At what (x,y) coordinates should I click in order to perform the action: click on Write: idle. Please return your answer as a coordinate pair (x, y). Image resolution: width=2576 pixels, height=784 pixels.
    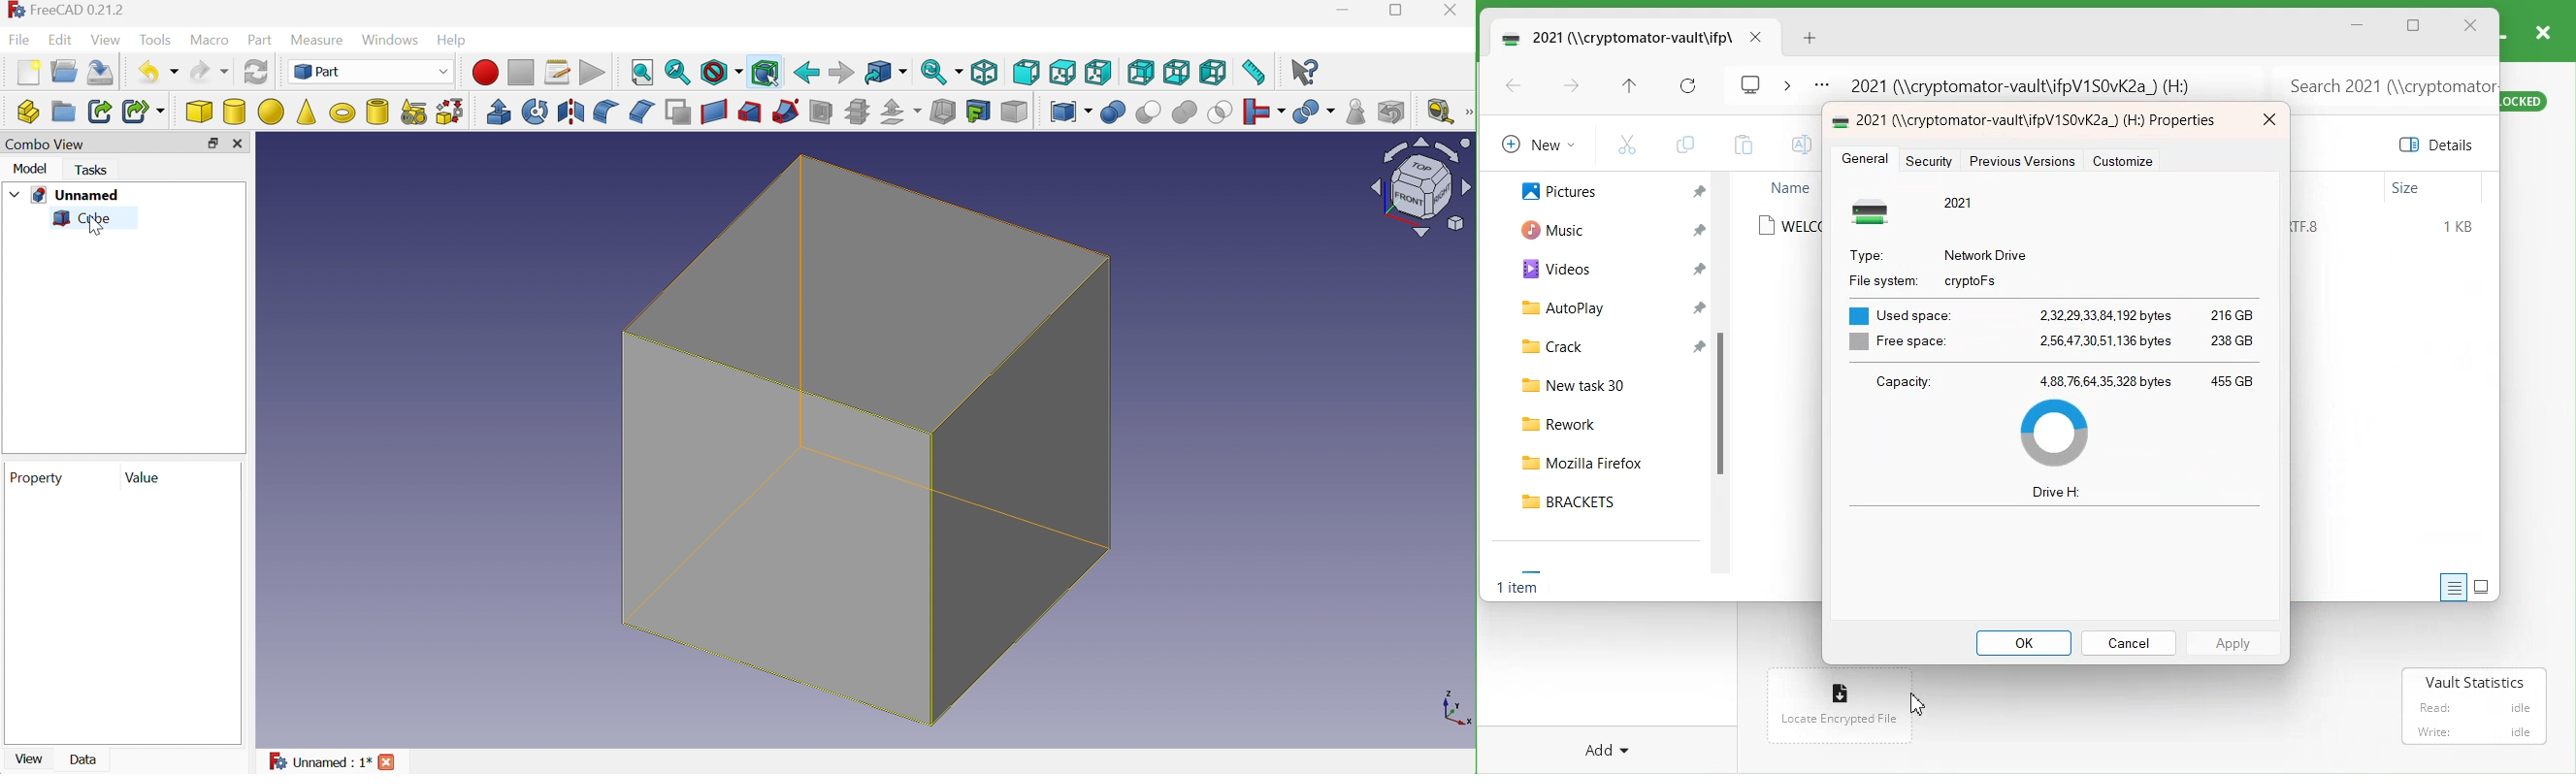
    Looking at the image, I should click on (2475, 731).